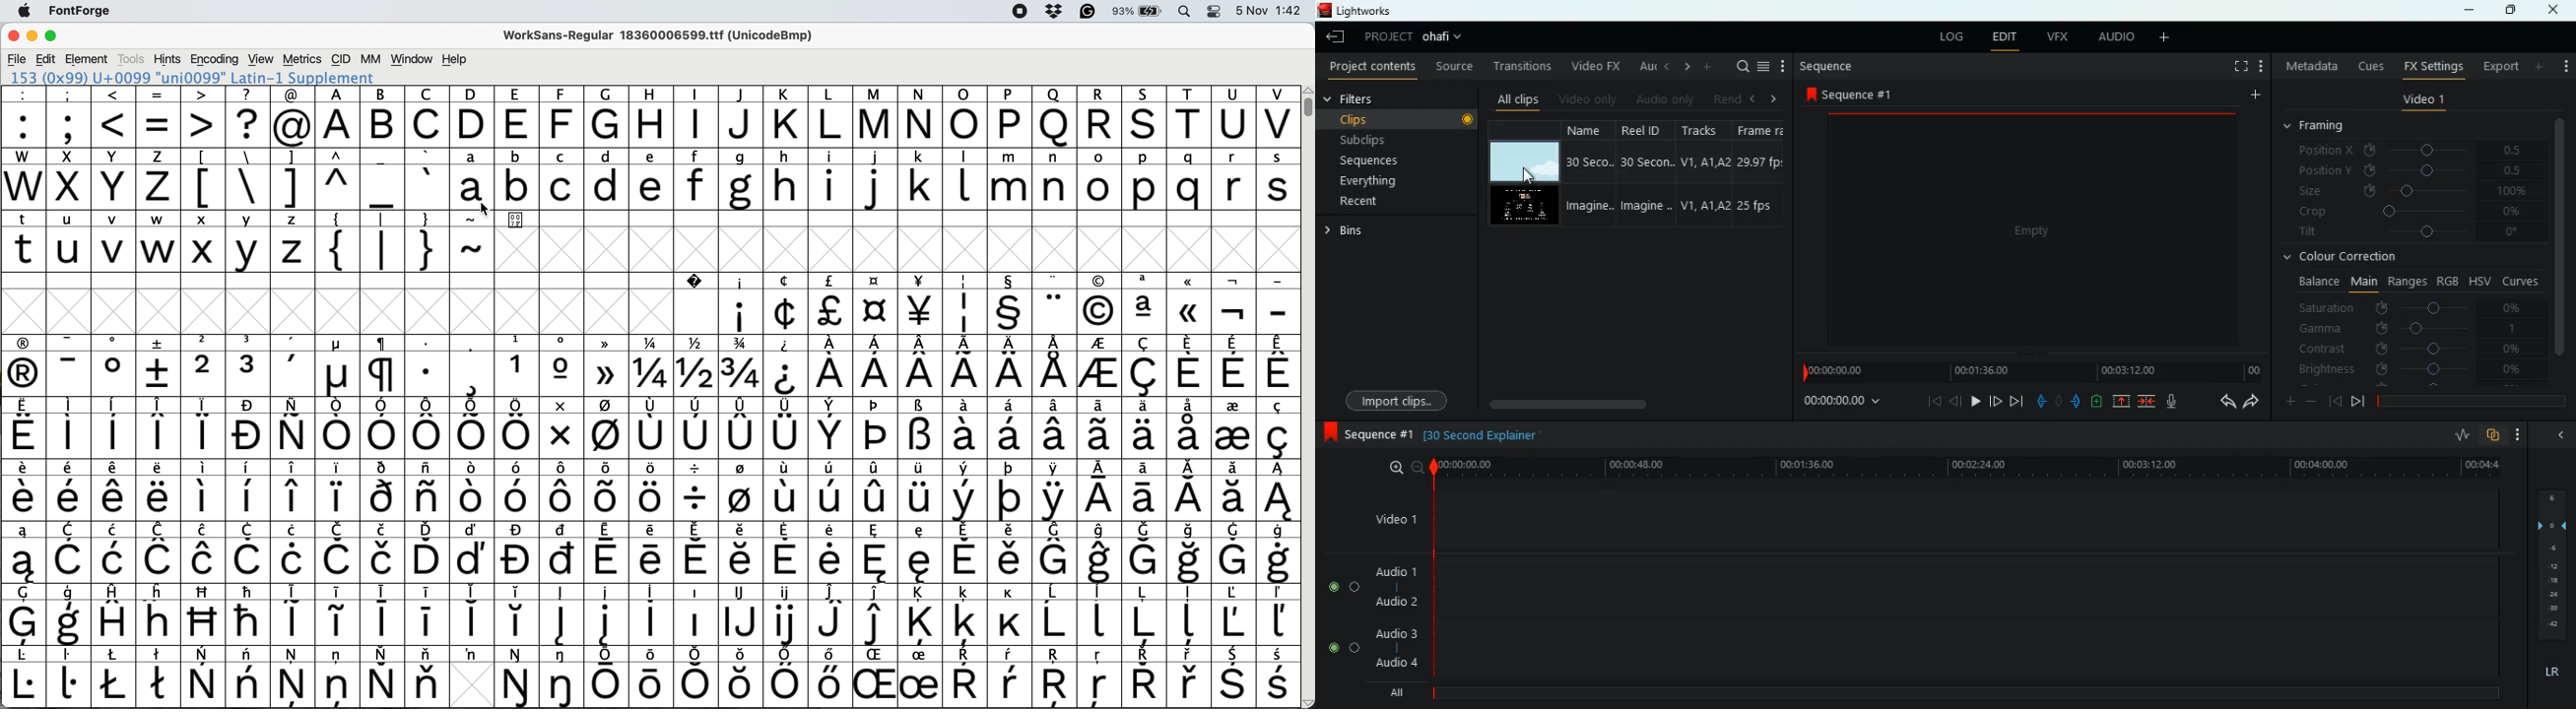 This screenshot has height=728, width=2576. What do you see at coordinates (966, 615) in the screenshot?
I see `symbol` at bounding box center [966, 615].